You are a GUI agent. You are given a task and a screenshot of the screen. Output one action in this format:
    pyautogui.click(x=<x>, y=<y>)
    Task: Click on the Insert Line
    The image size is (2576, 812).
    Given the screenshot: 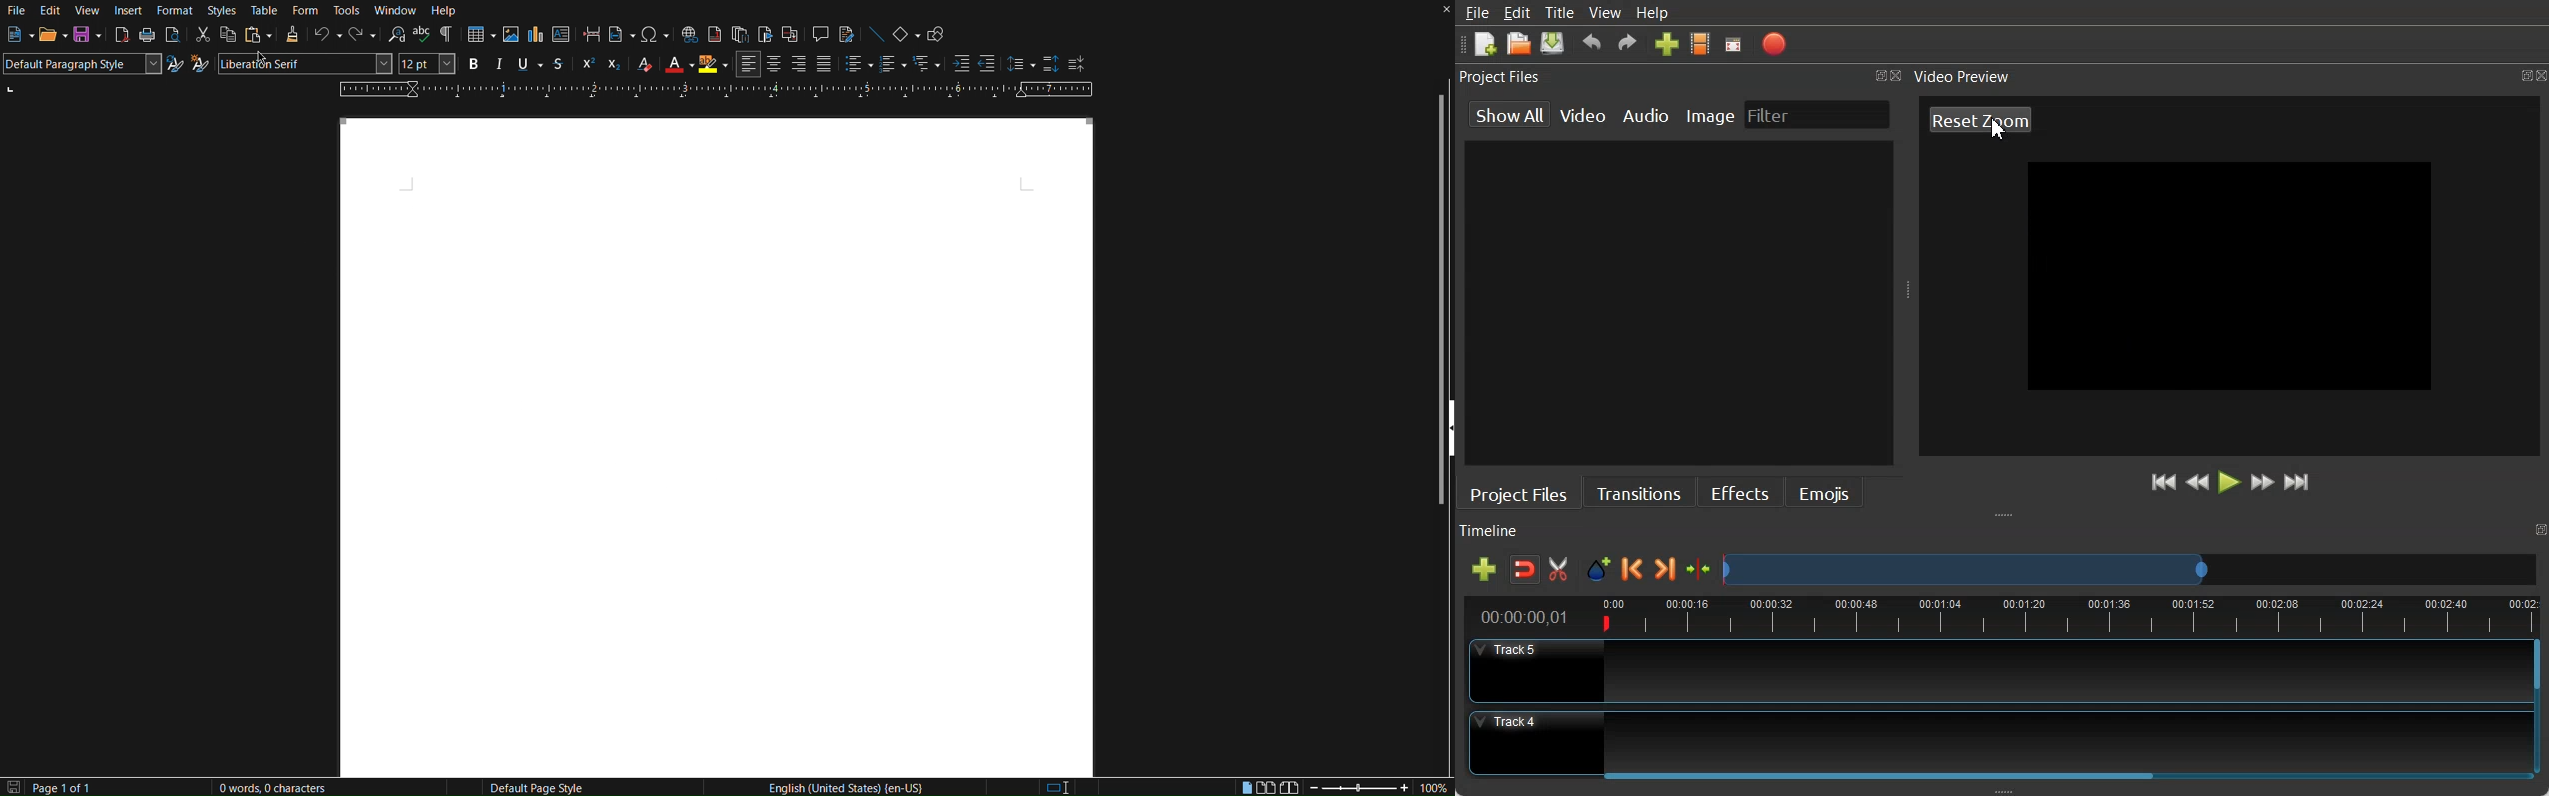 What is the action you would take?
    pyautogui.click(x=877, y=37)
    